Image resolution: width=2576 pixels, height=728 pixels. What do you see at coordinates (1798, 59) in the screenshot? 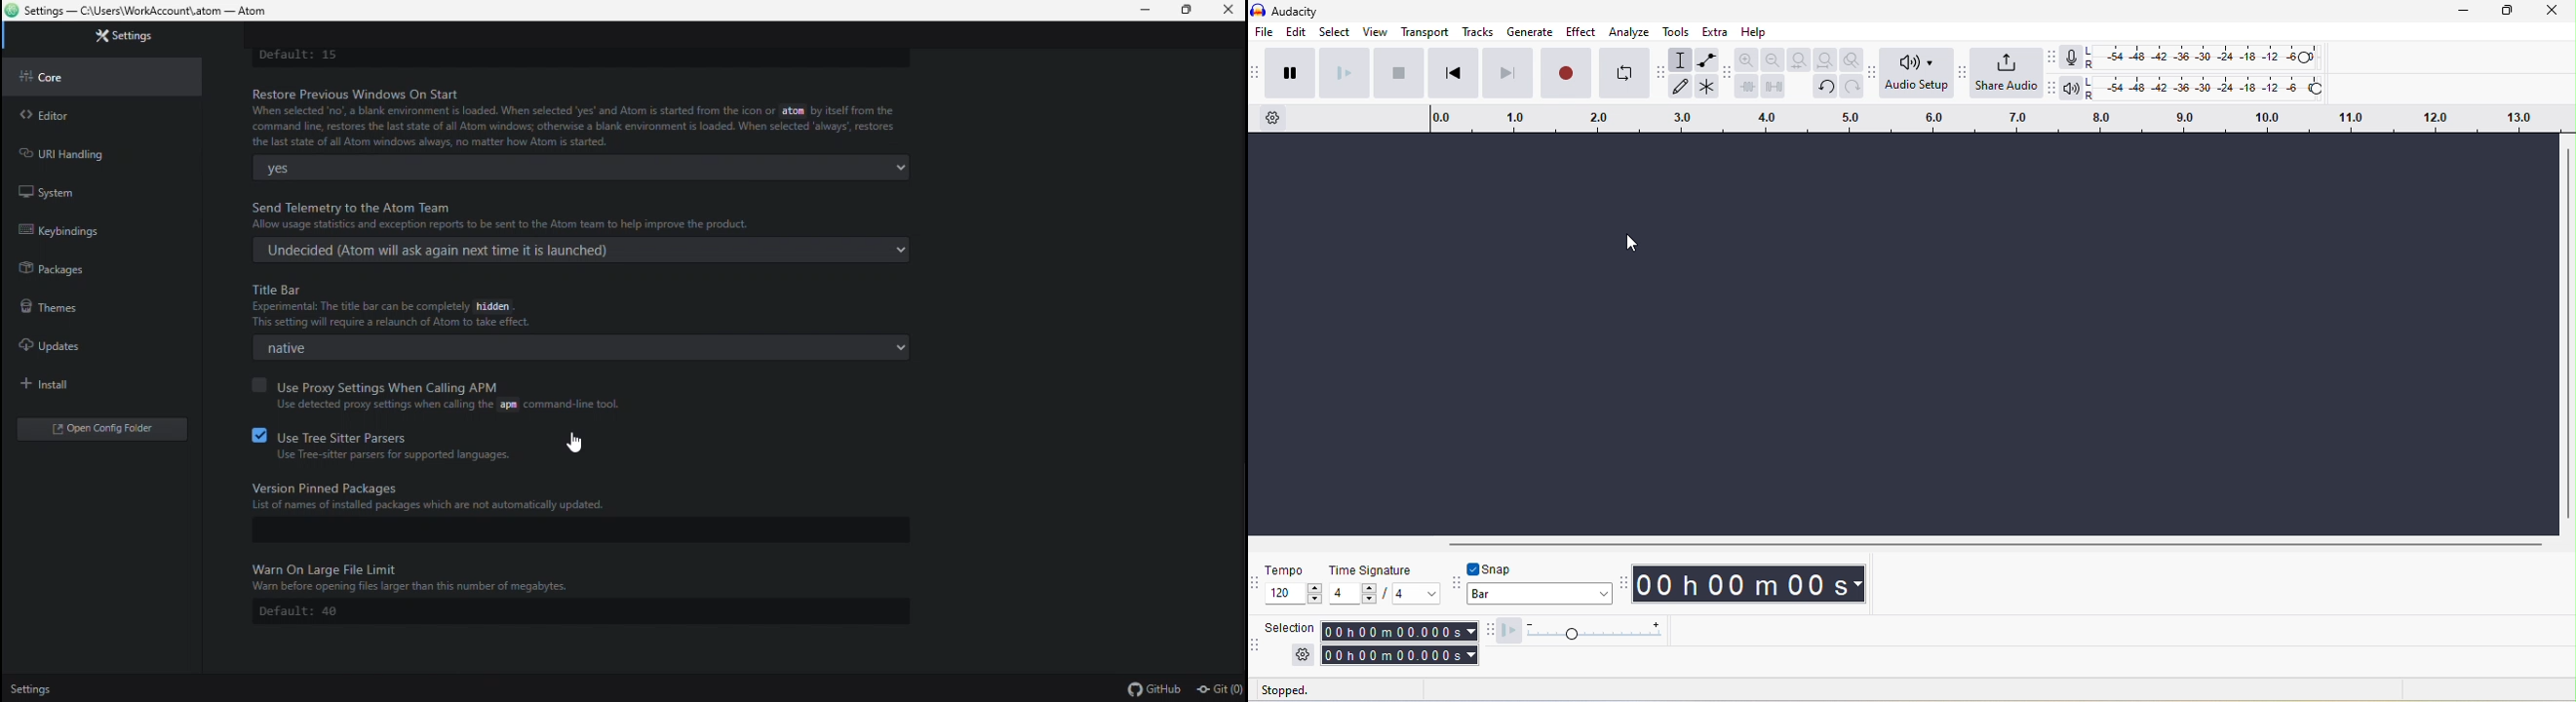
I see `fit selection to width` at bounding box center [1798, 59].